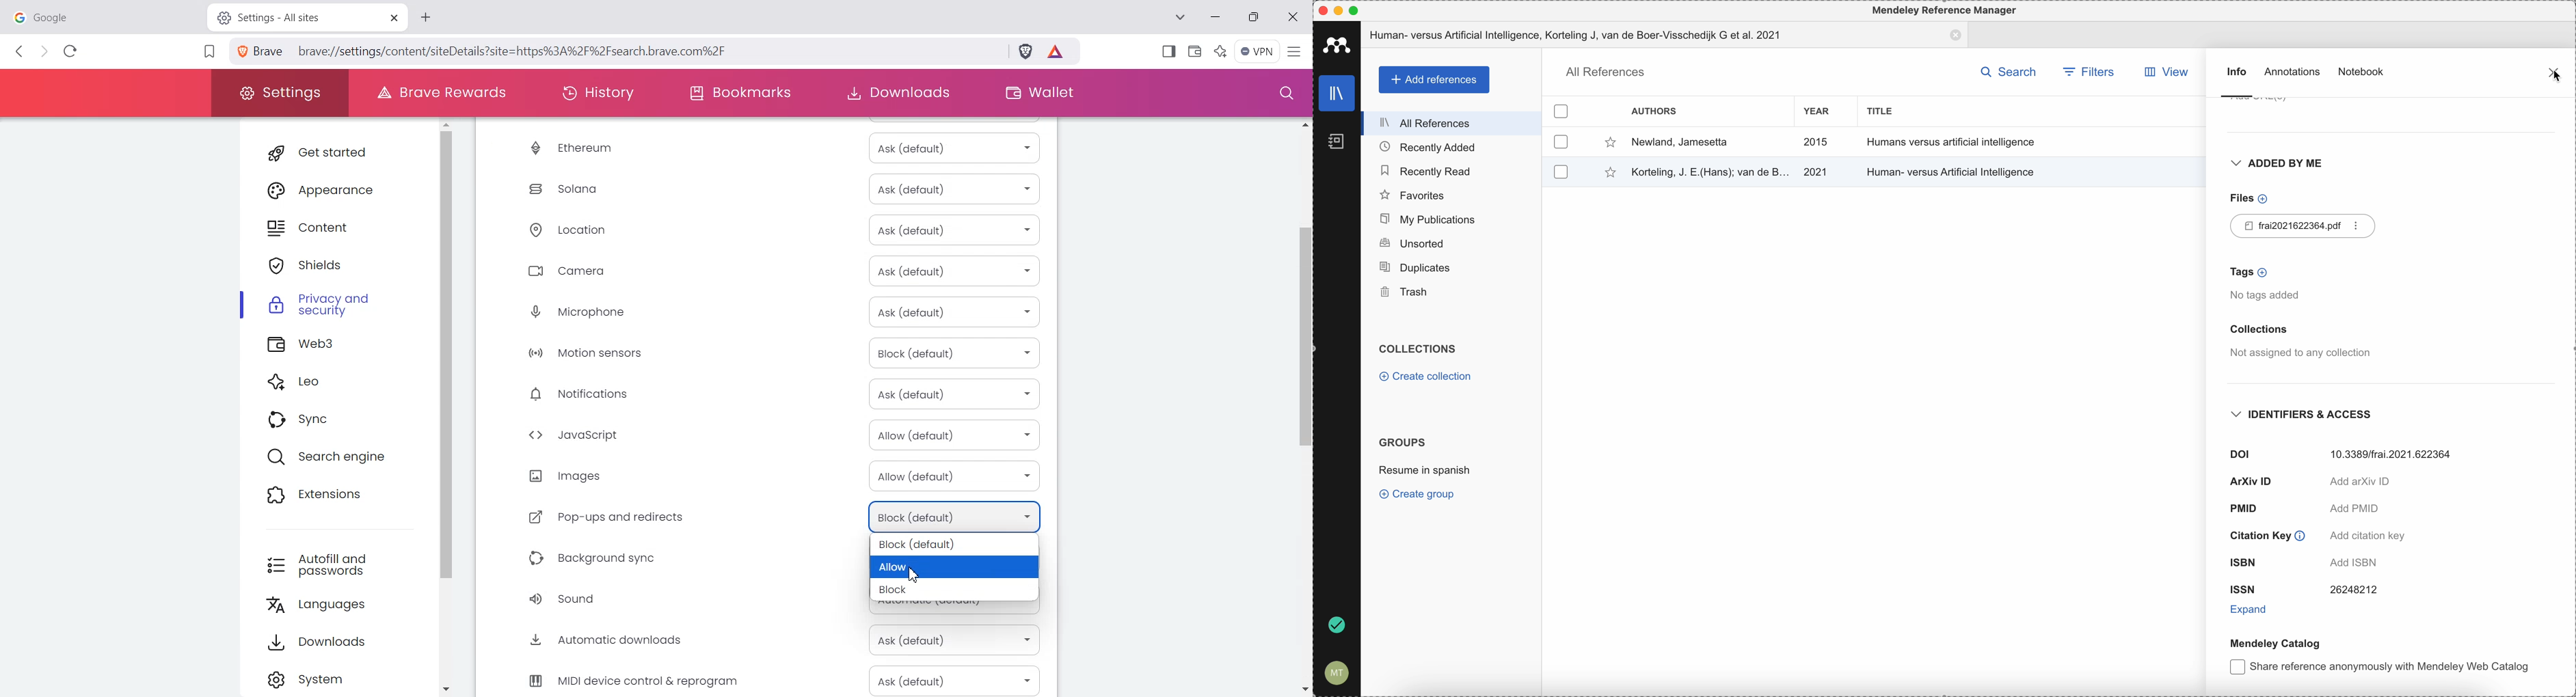 This screenshot has height=700, width=2576. What do you see at coordinates (1817, 112) in the screenshot?
I see `year` at bounding box center [1817, 112].